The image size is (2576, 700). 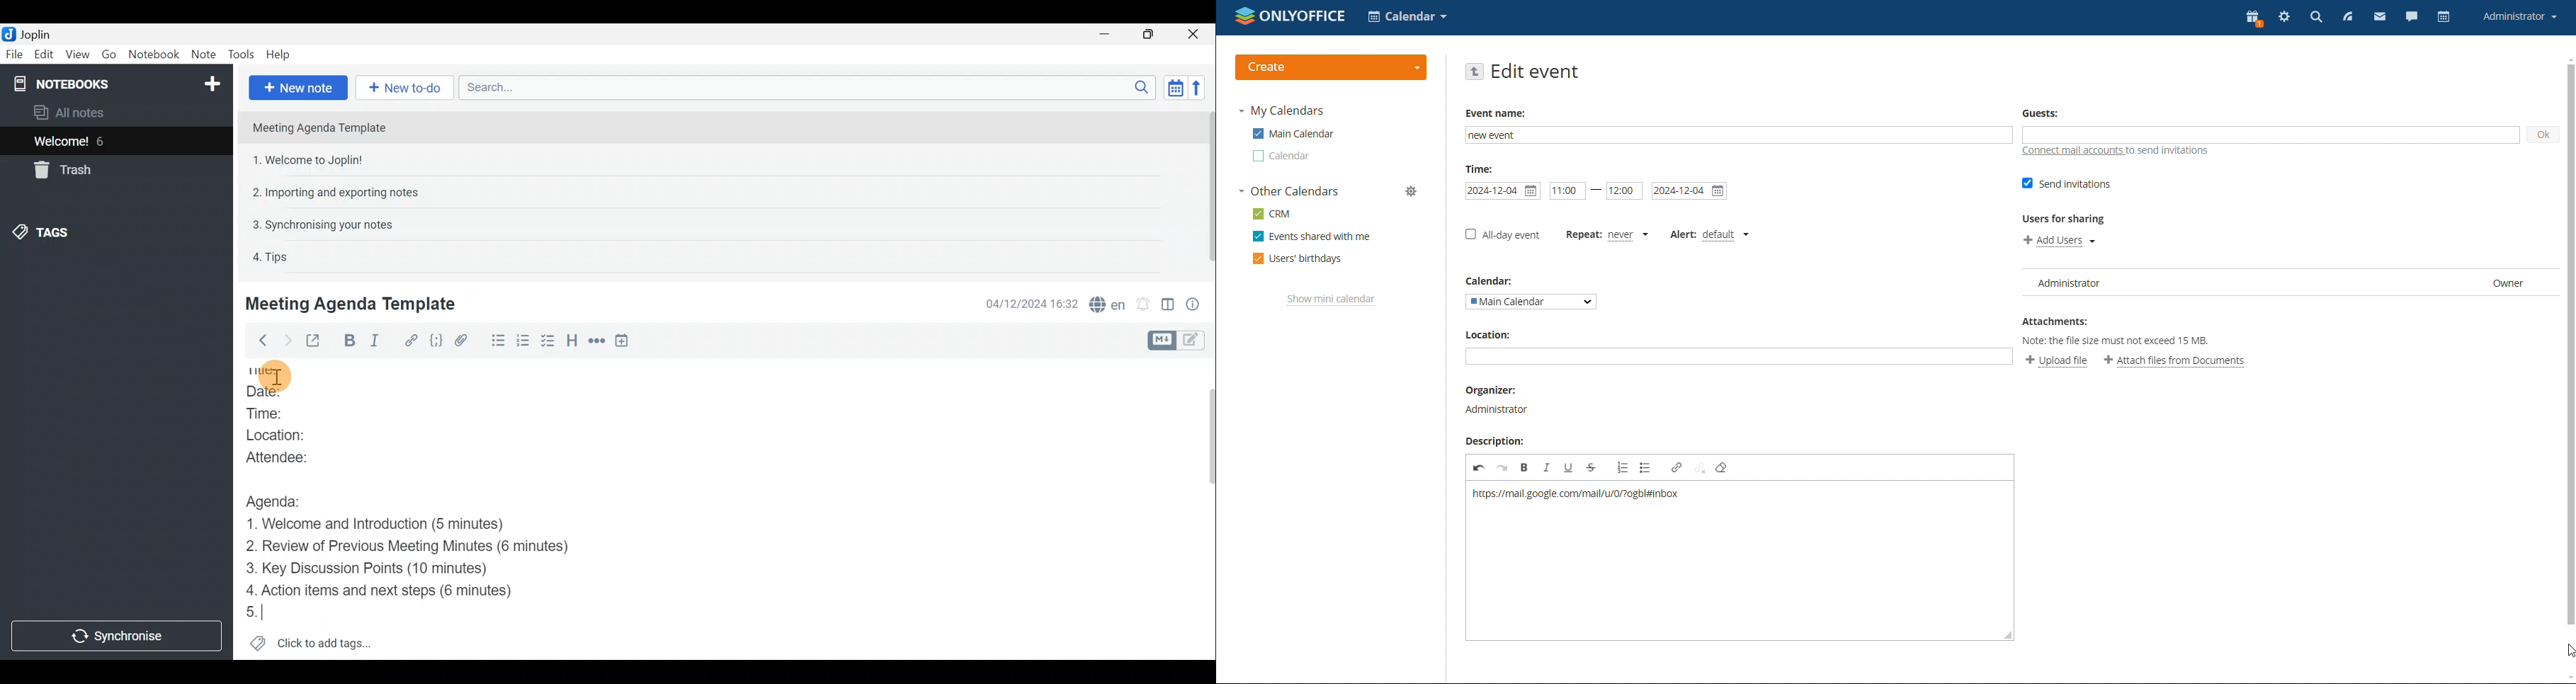 I want to click on Attach file, so click(x=467, y=341).